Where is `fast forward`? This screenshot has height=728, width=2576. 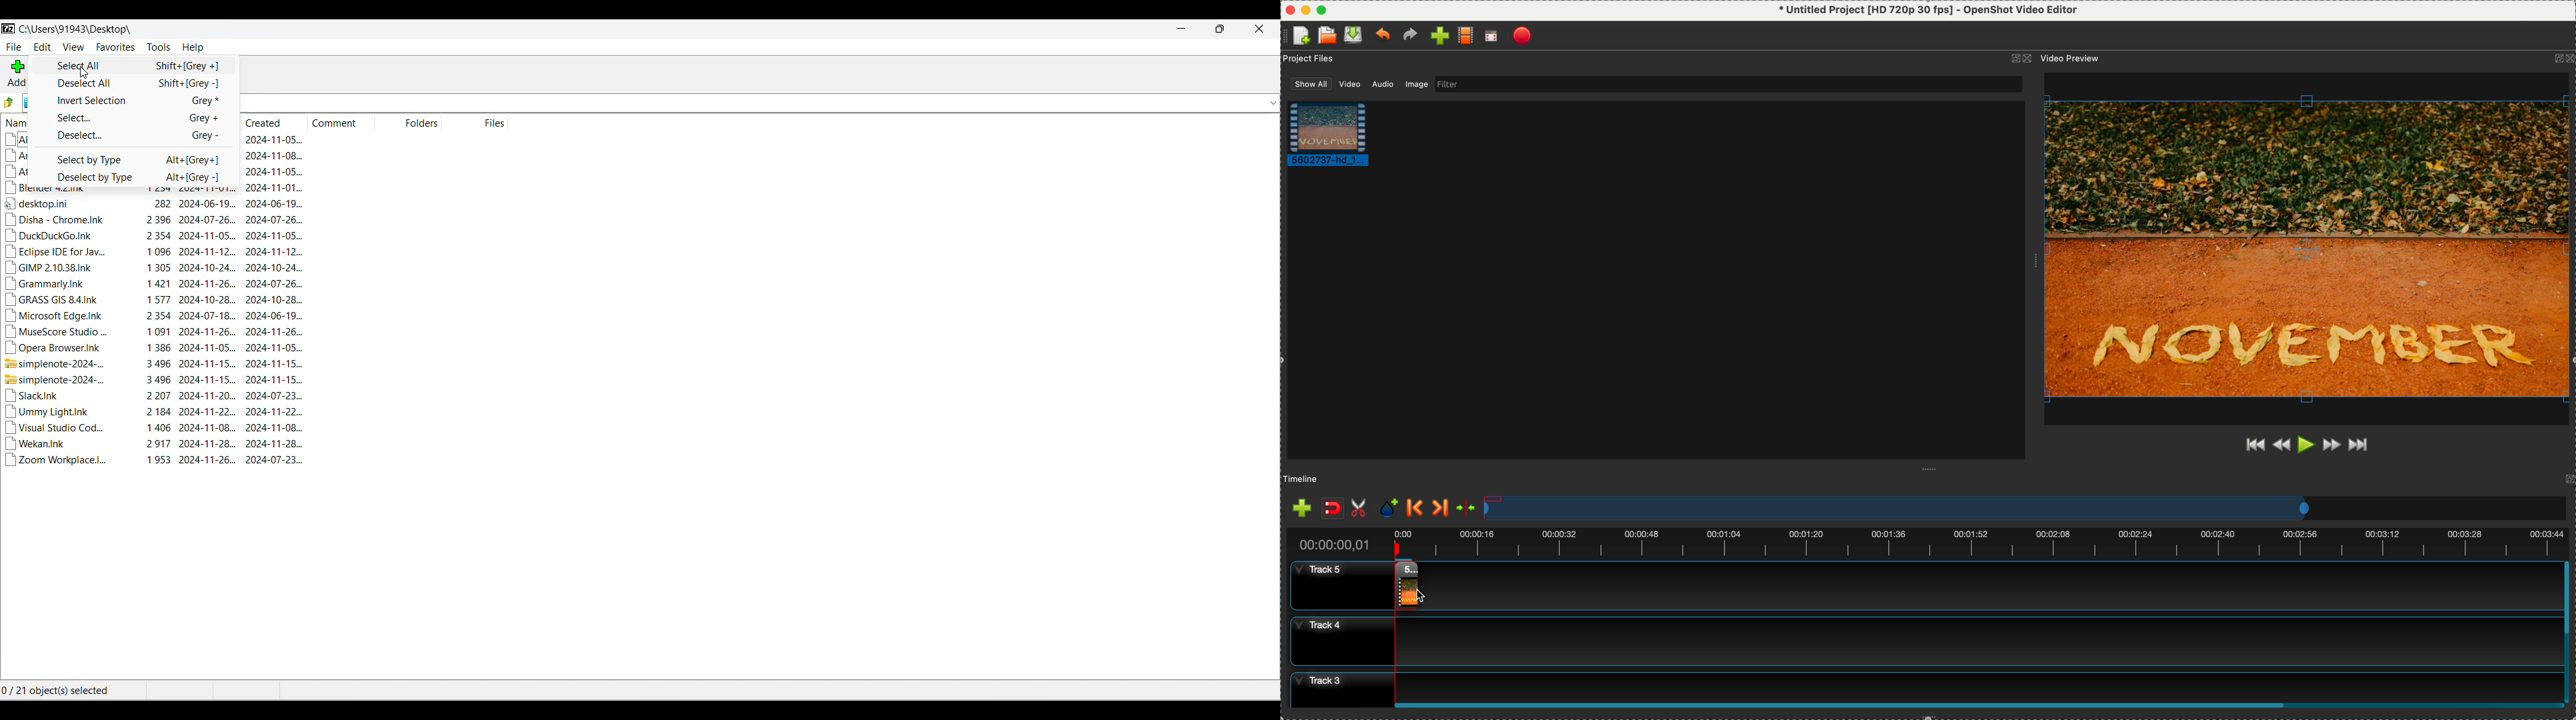 fast forward is located at coordinates (2332, 448).